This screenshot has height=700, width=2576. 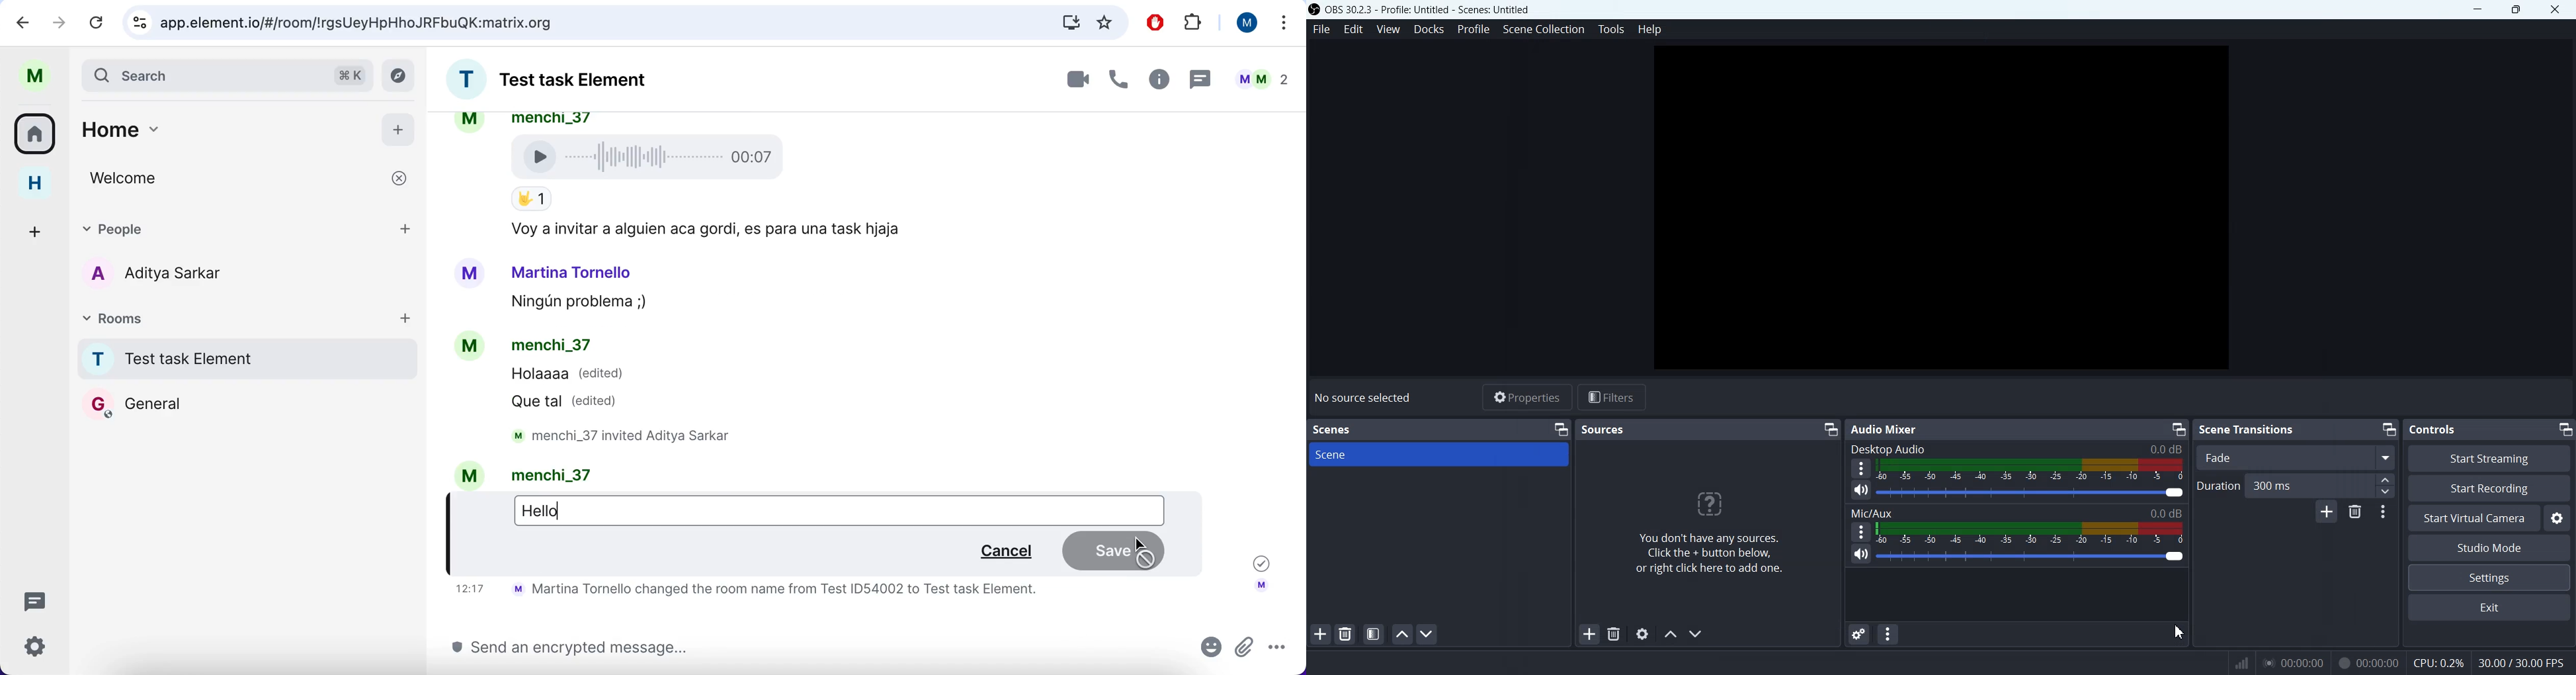 What do you see at coordinates (2489, 578) in the screenshot?
I see `Settings` at bounding box center [2489, 578].